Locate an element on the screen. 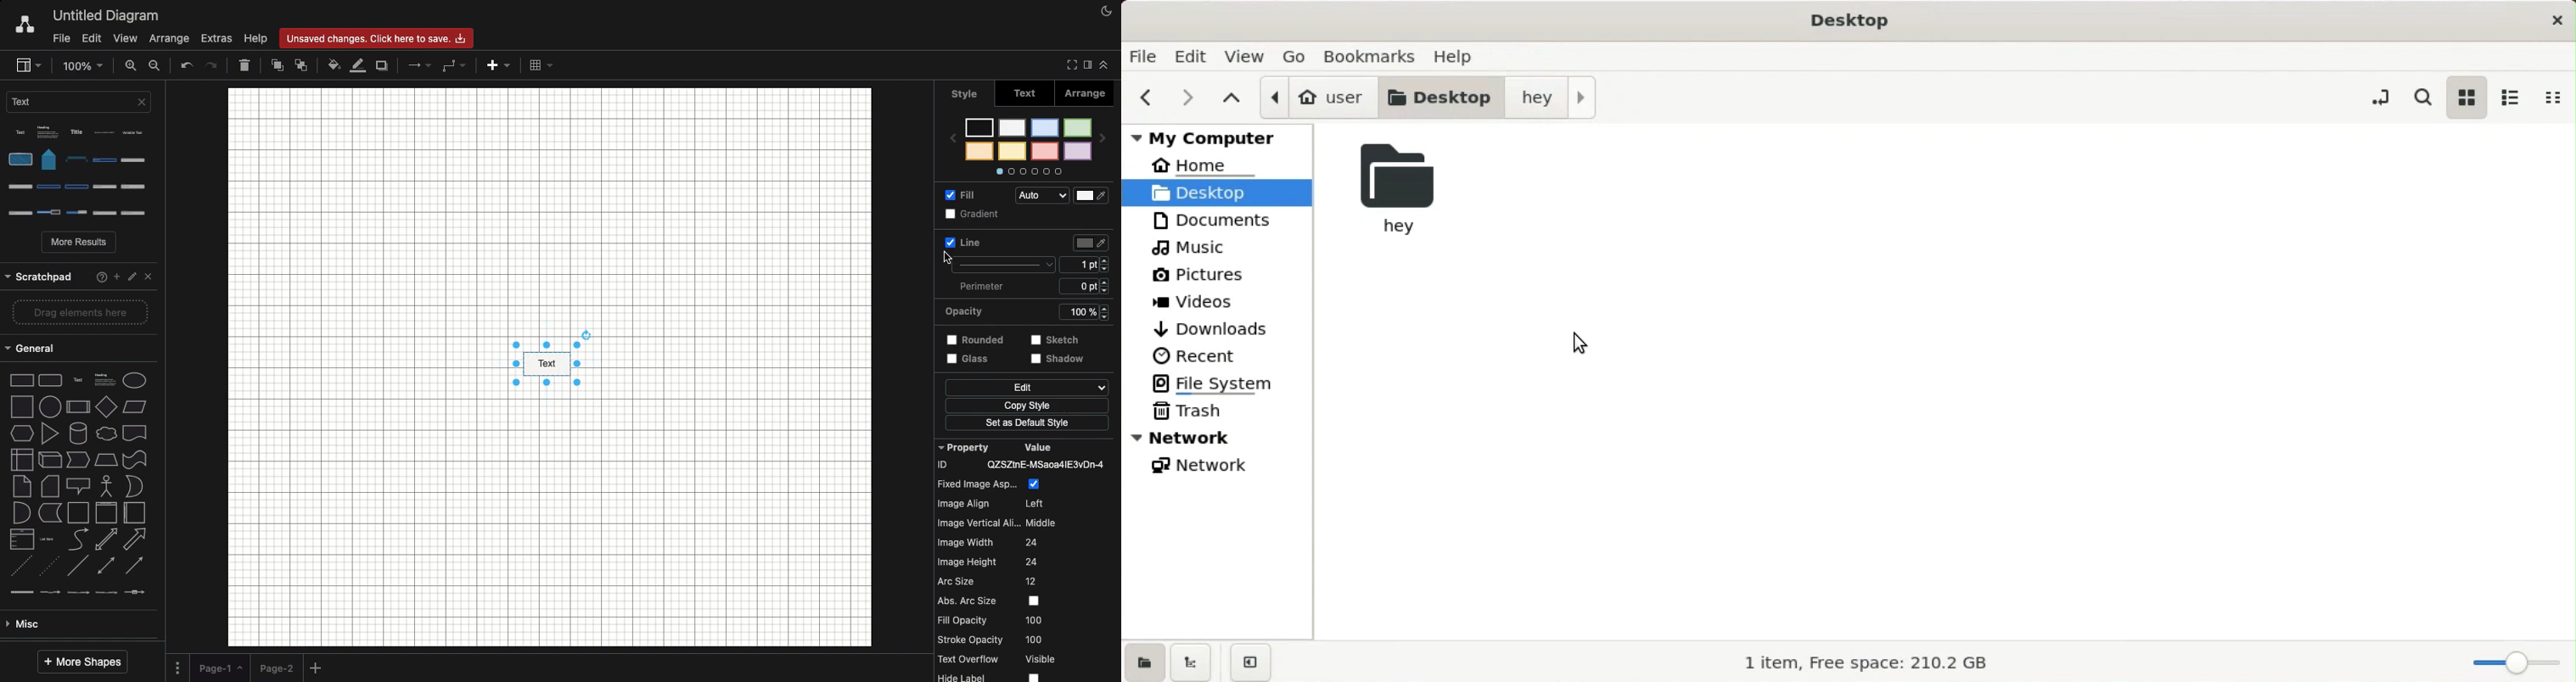 This screenshot has width=2576, height=700. Arrow is located at coordinates (421, 65).